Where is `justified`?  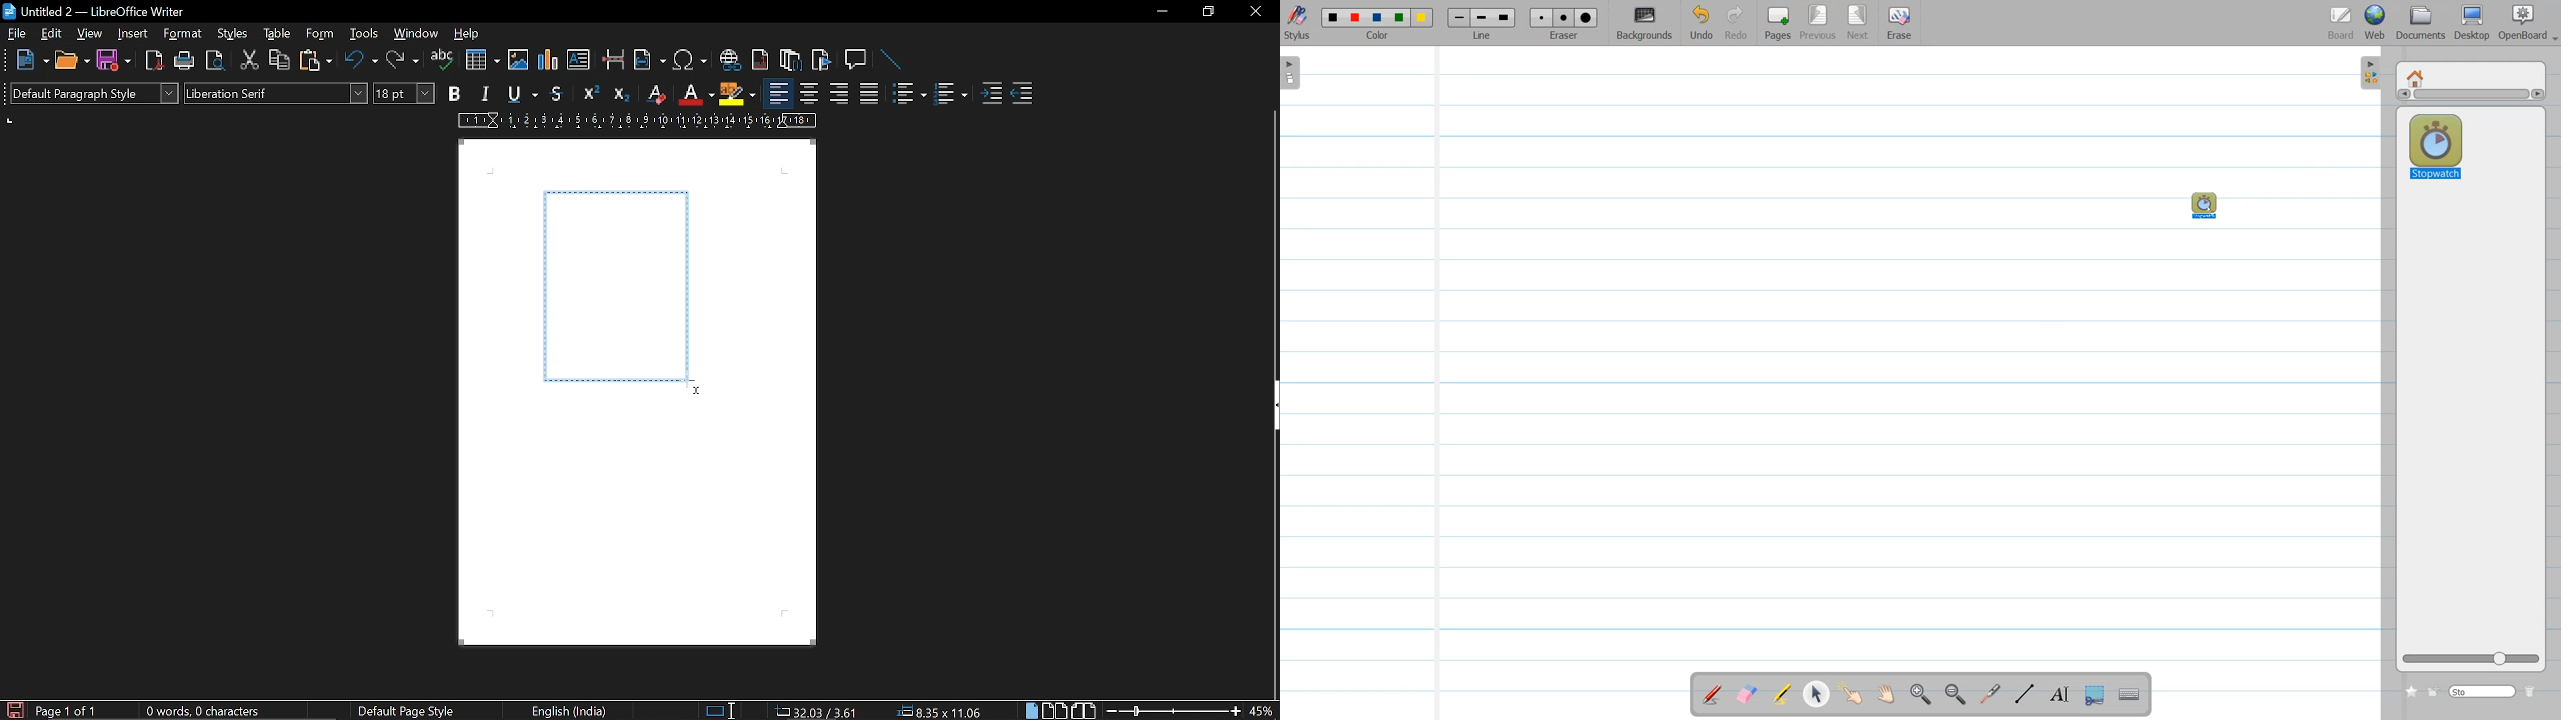 justified is located at coordinates (869, 96).